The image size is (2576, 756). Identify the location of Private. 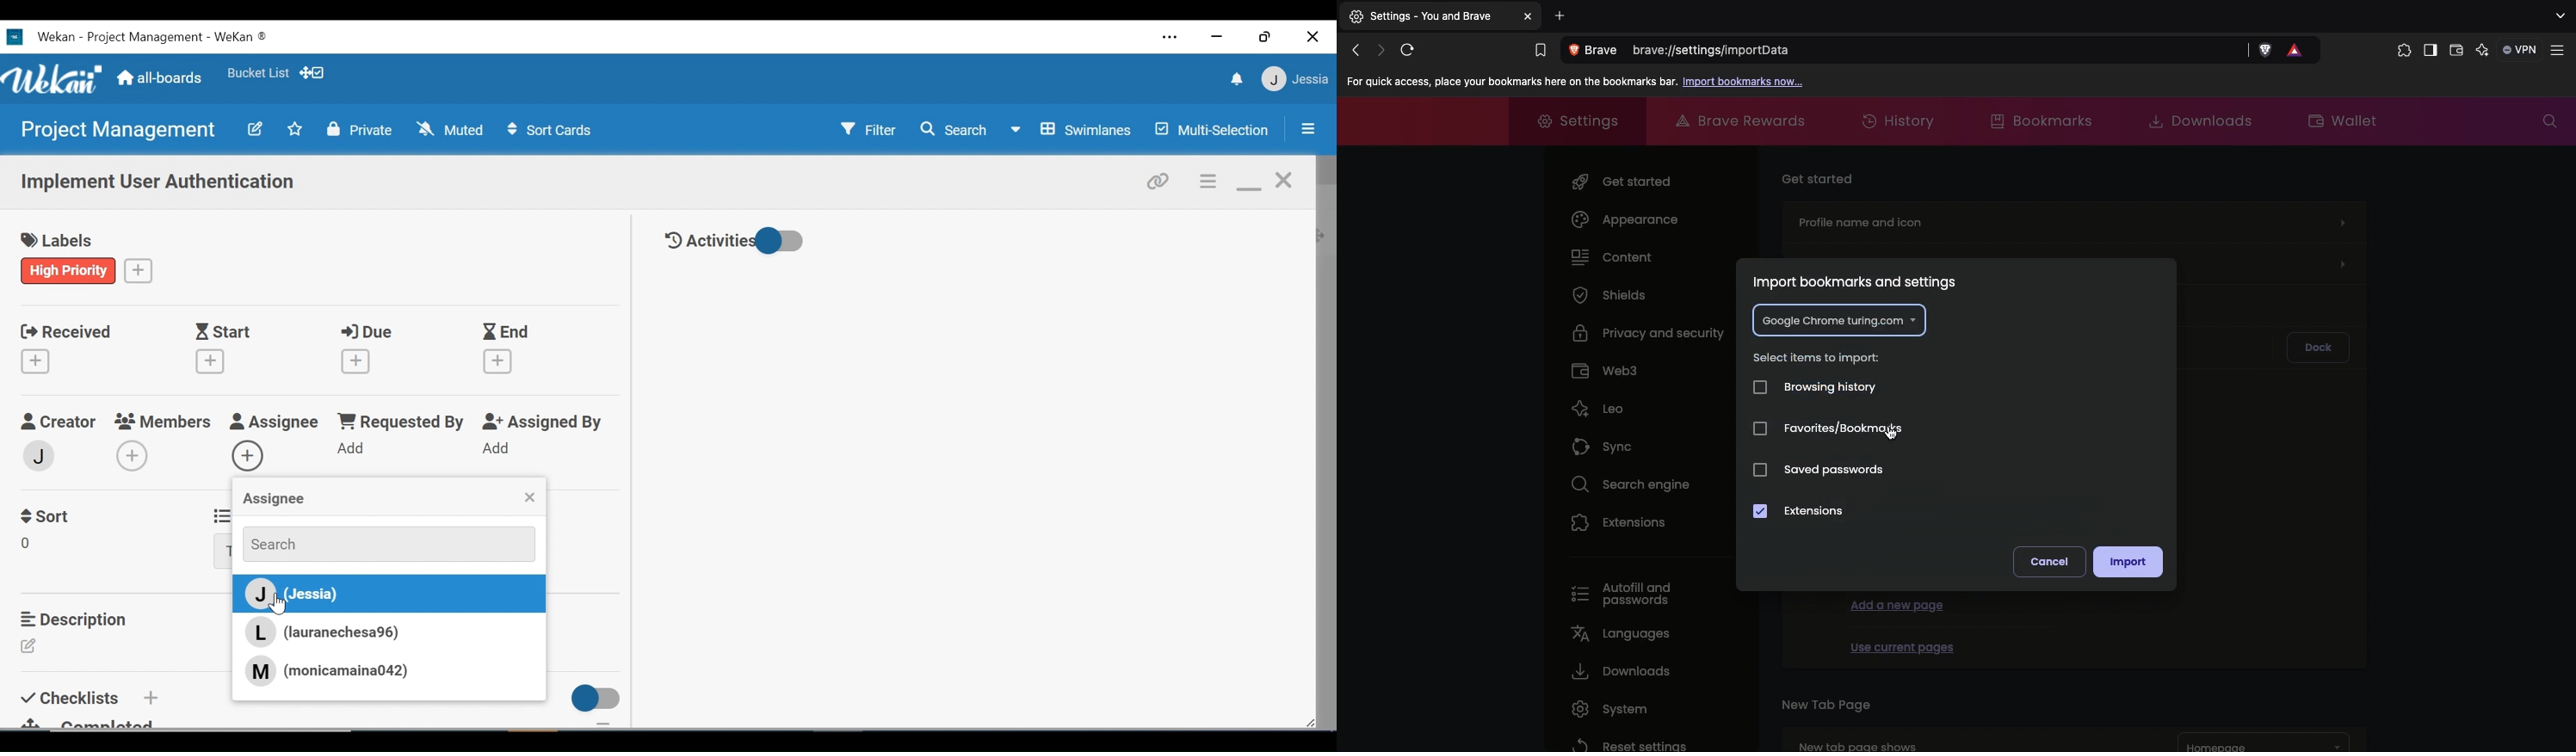
(360, 129).